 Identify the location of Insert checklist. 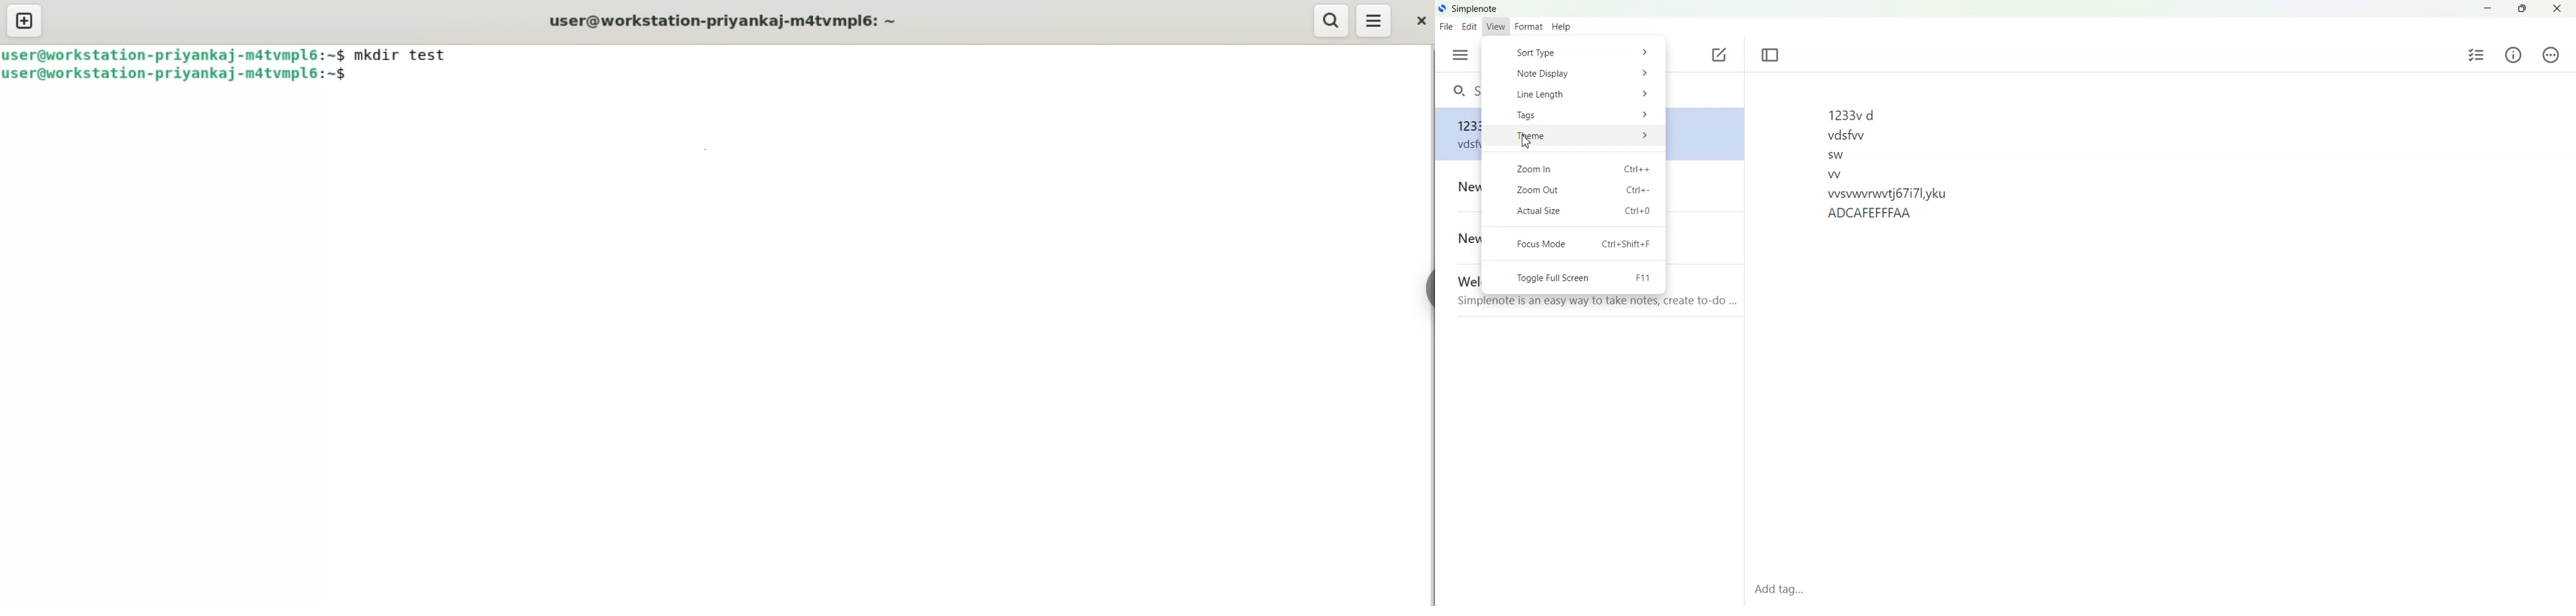
(2477, 55).